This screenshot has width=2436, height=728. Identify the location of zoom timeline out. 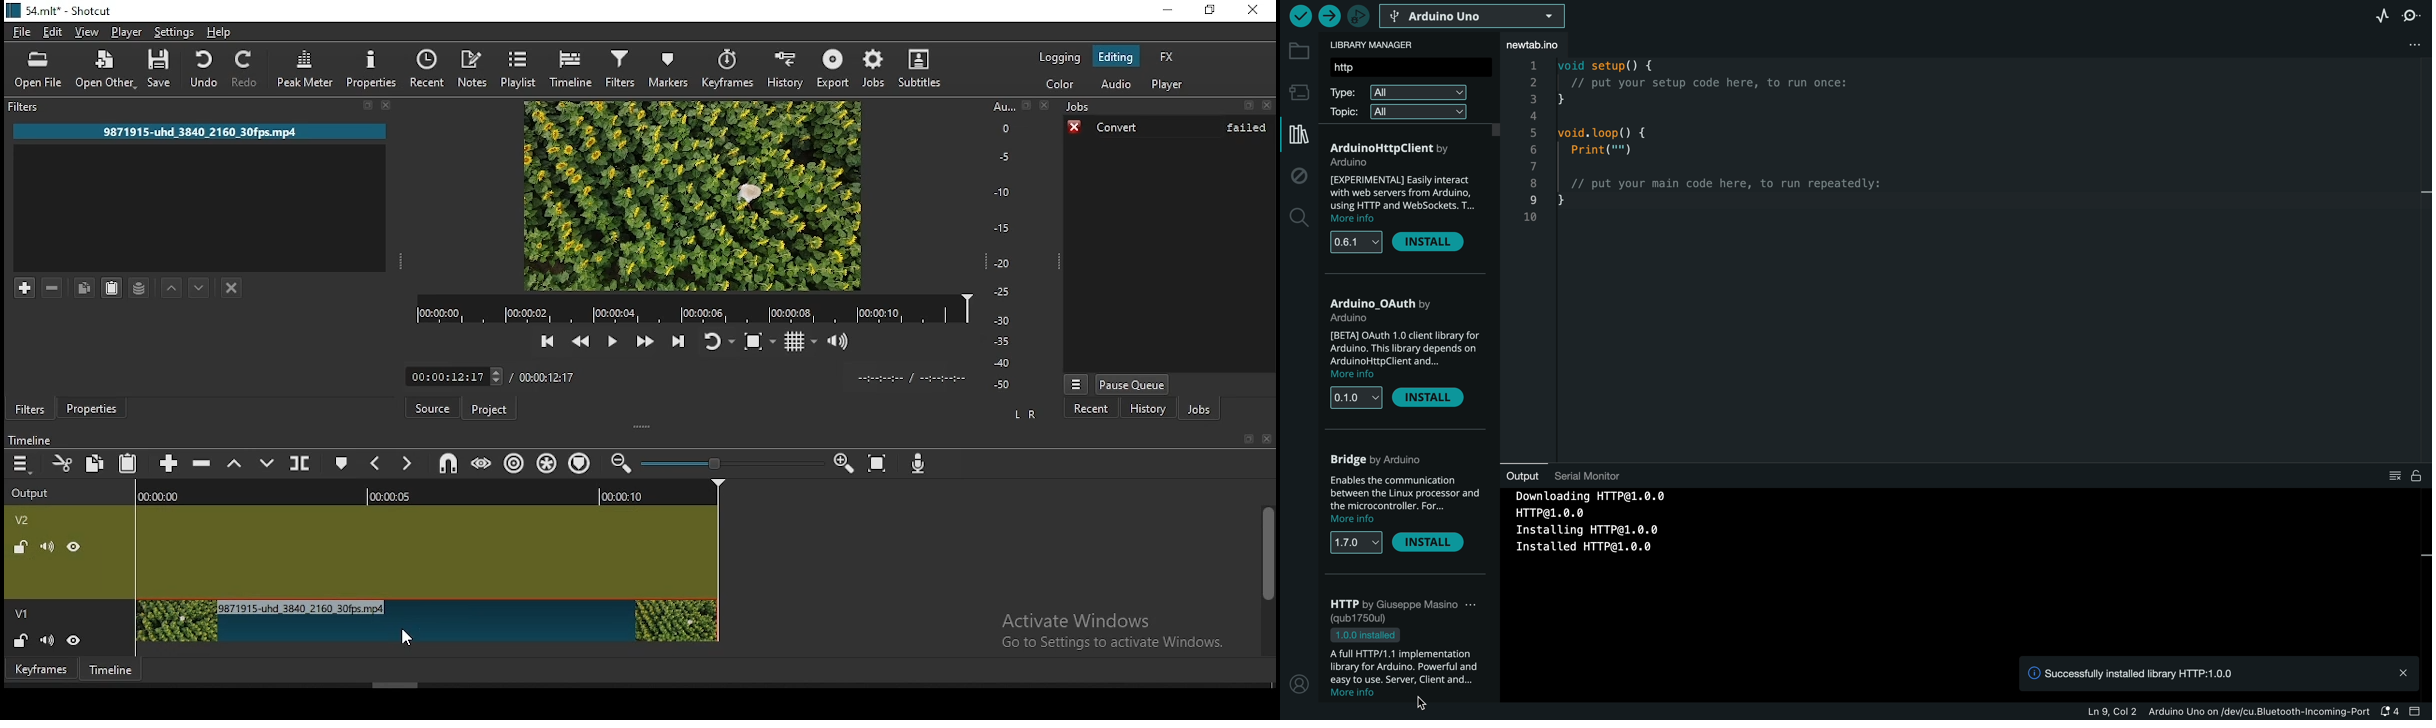
(841, 465).